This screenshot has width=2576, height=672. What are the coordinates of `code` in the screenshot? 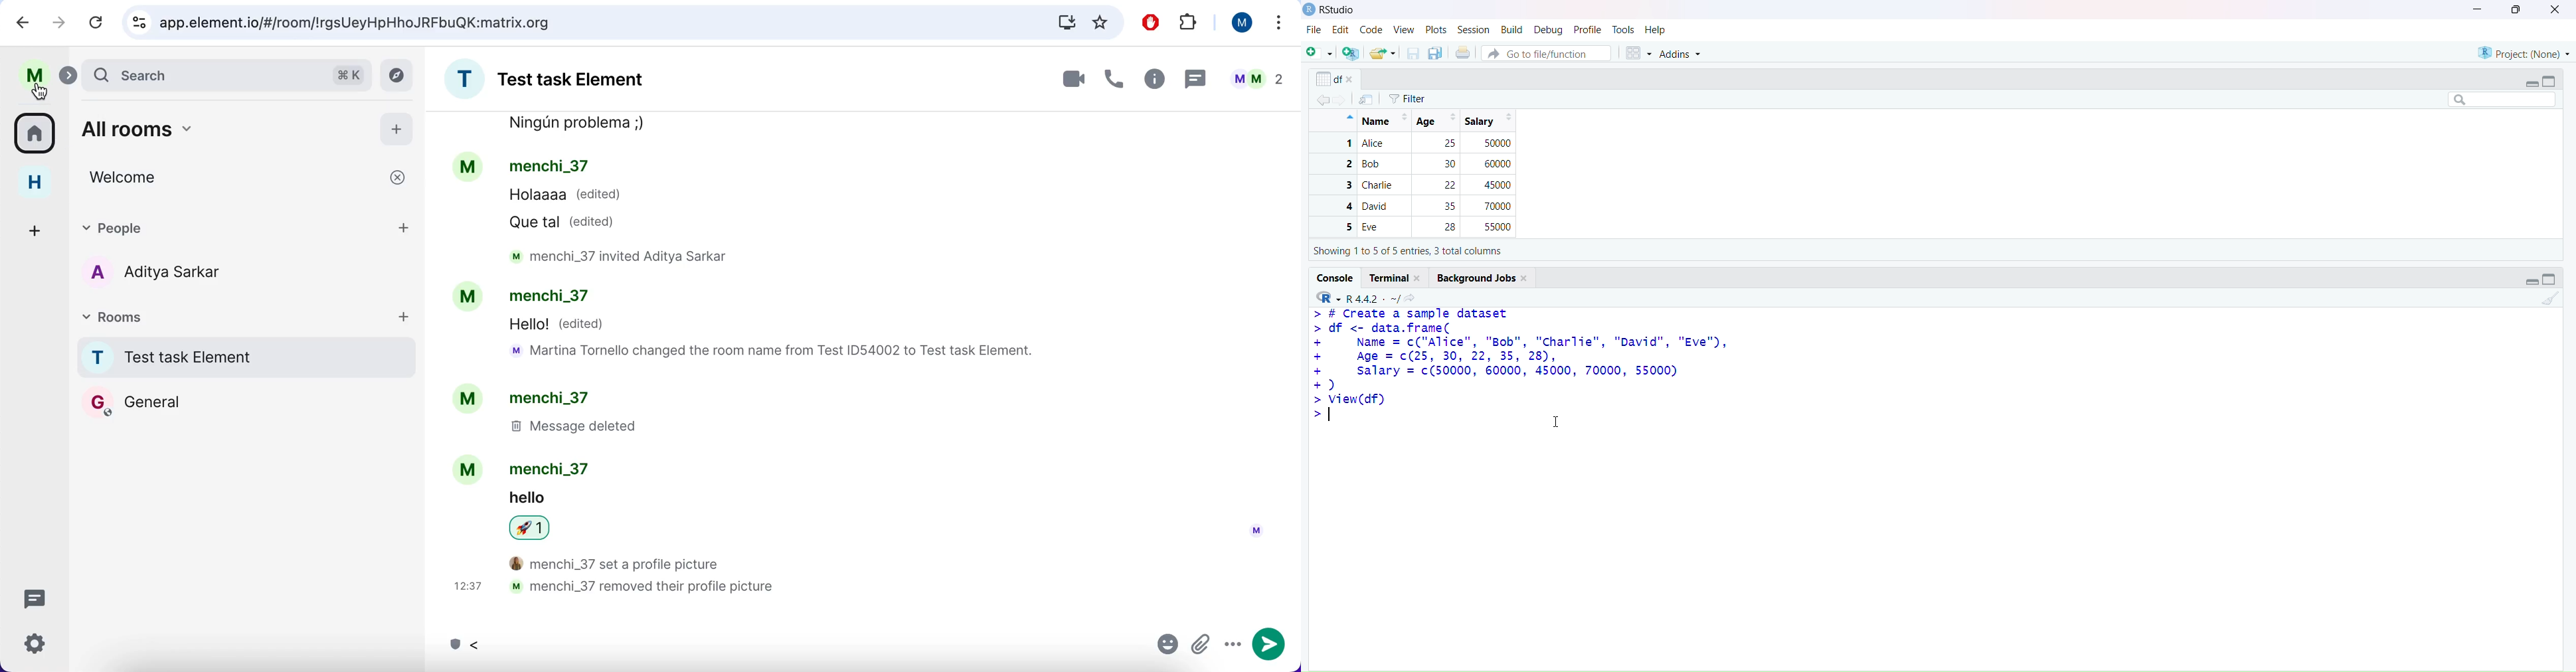 It's located at (1373, 29).